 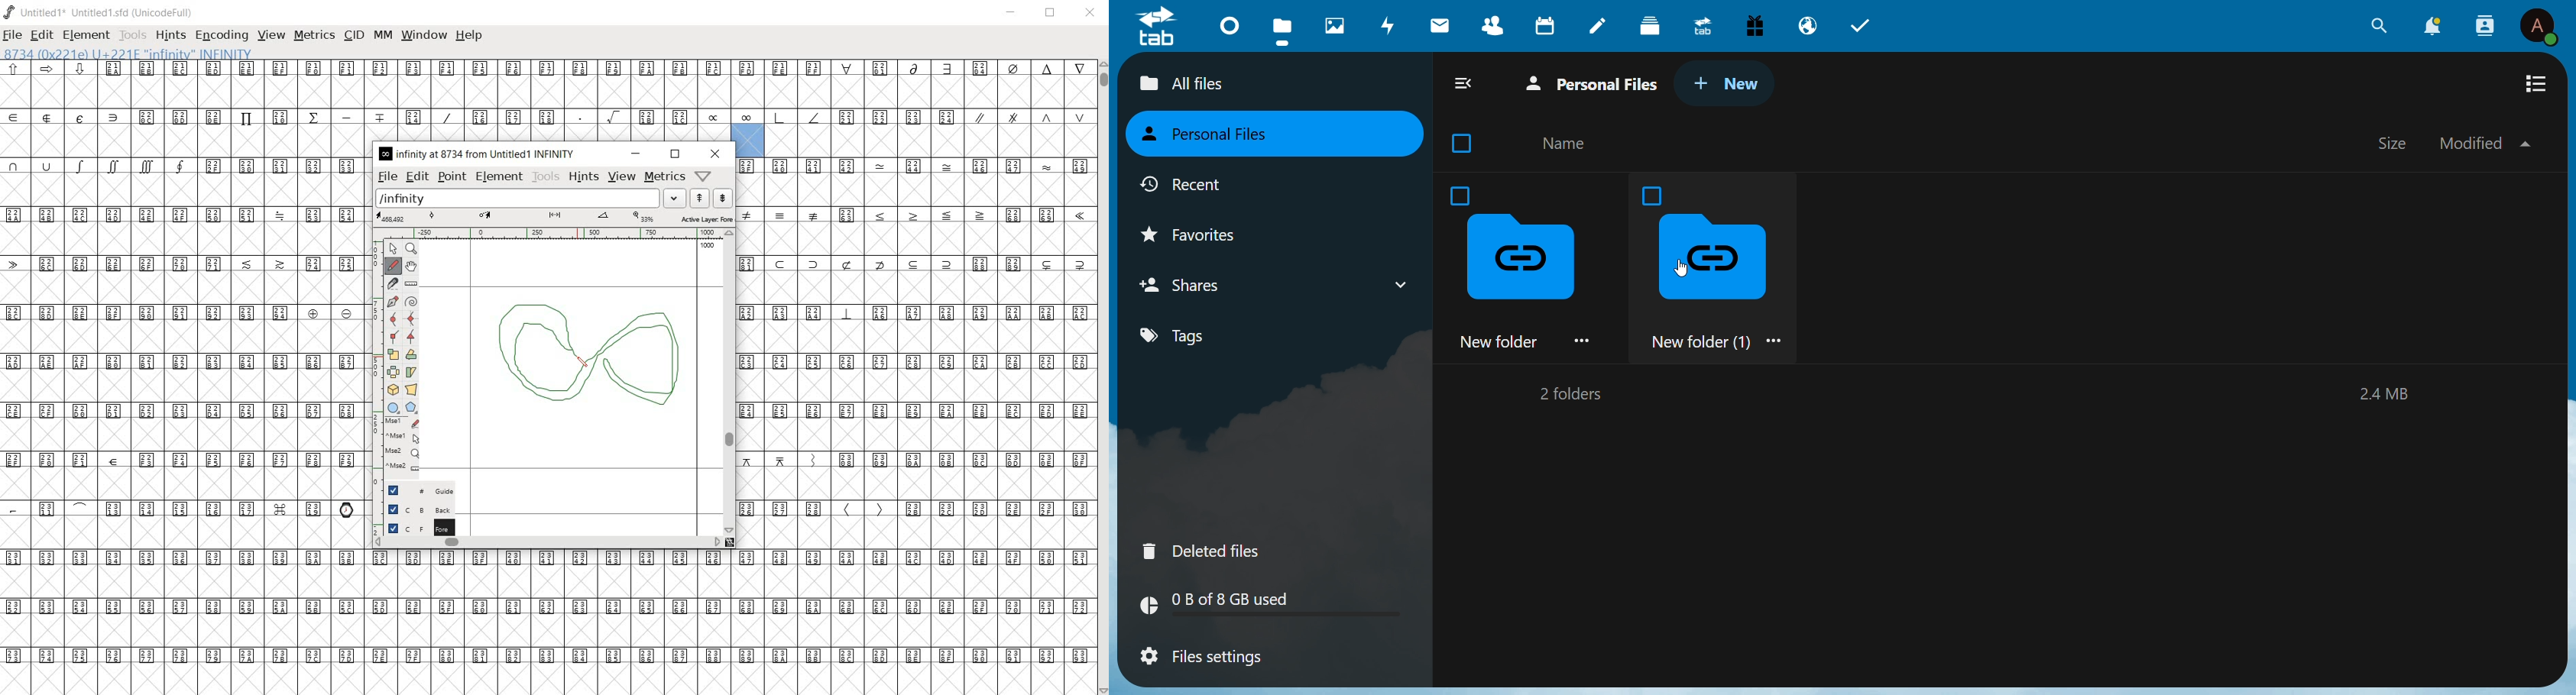 What do you see at coordinates (1282, 29) in the screenshot?
I see `file` at bounding box center [1282, 29].